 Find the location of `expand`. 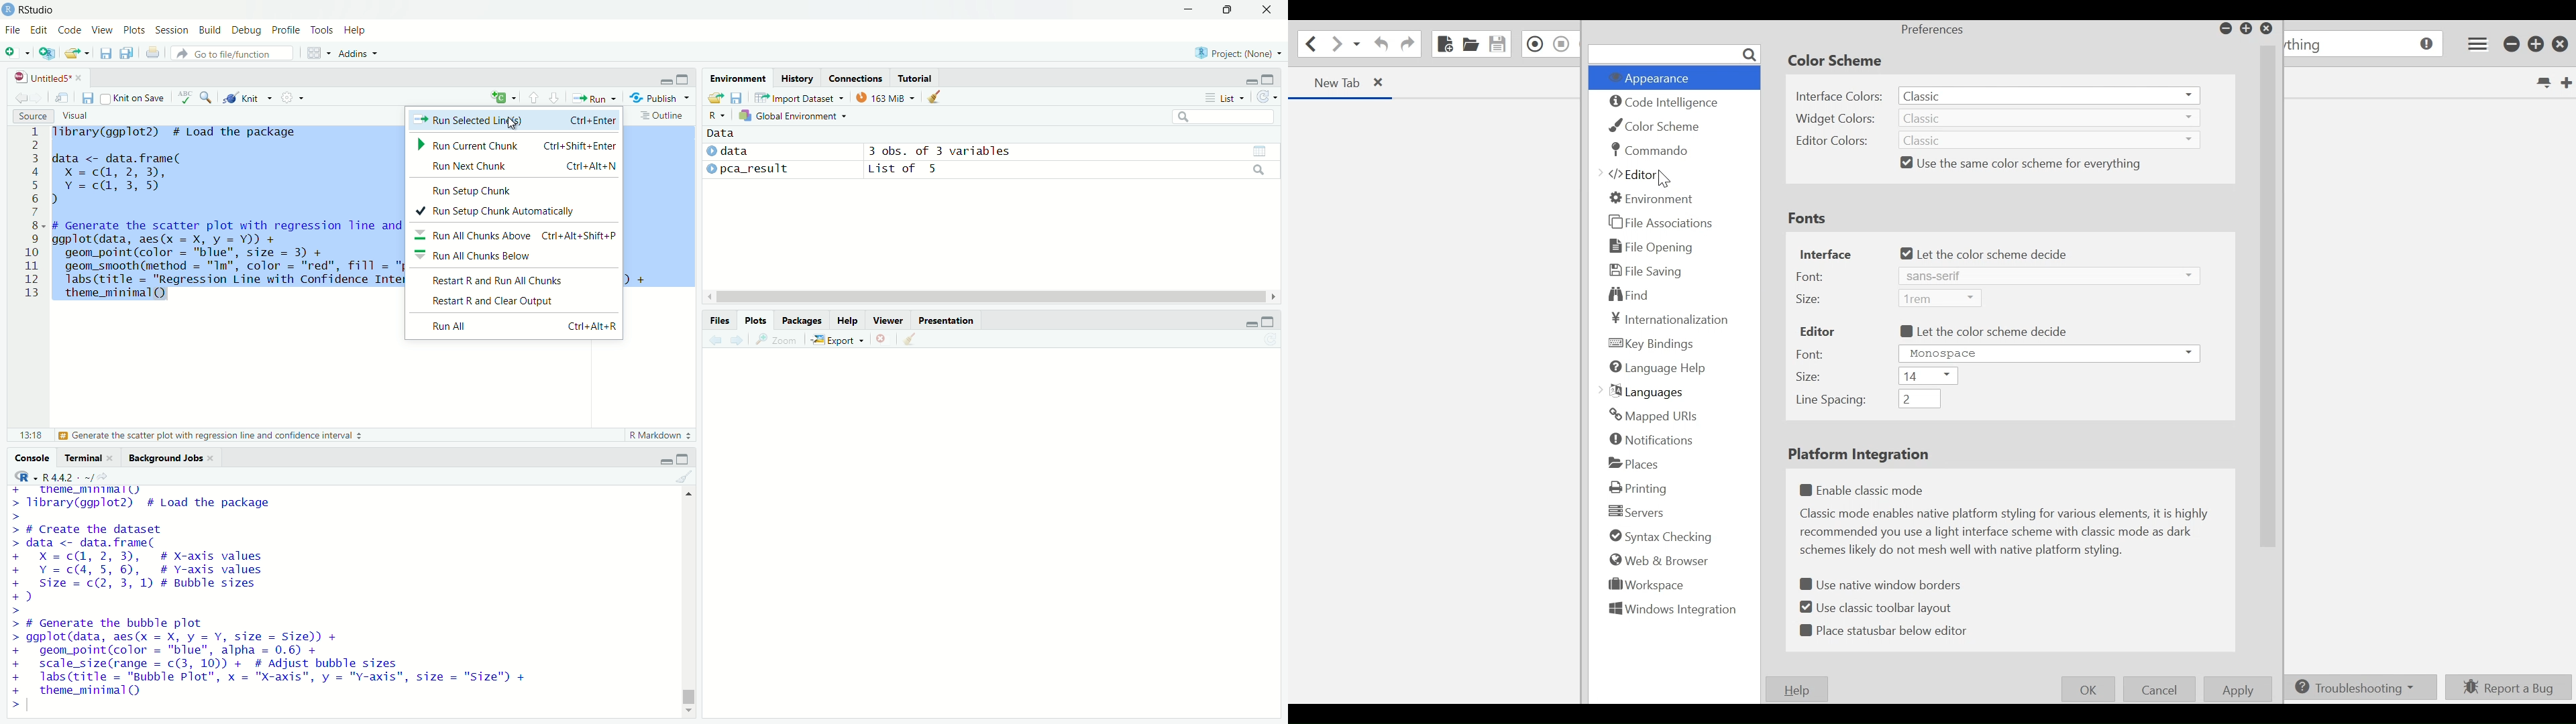

expand is located at coordinates (682, 458).